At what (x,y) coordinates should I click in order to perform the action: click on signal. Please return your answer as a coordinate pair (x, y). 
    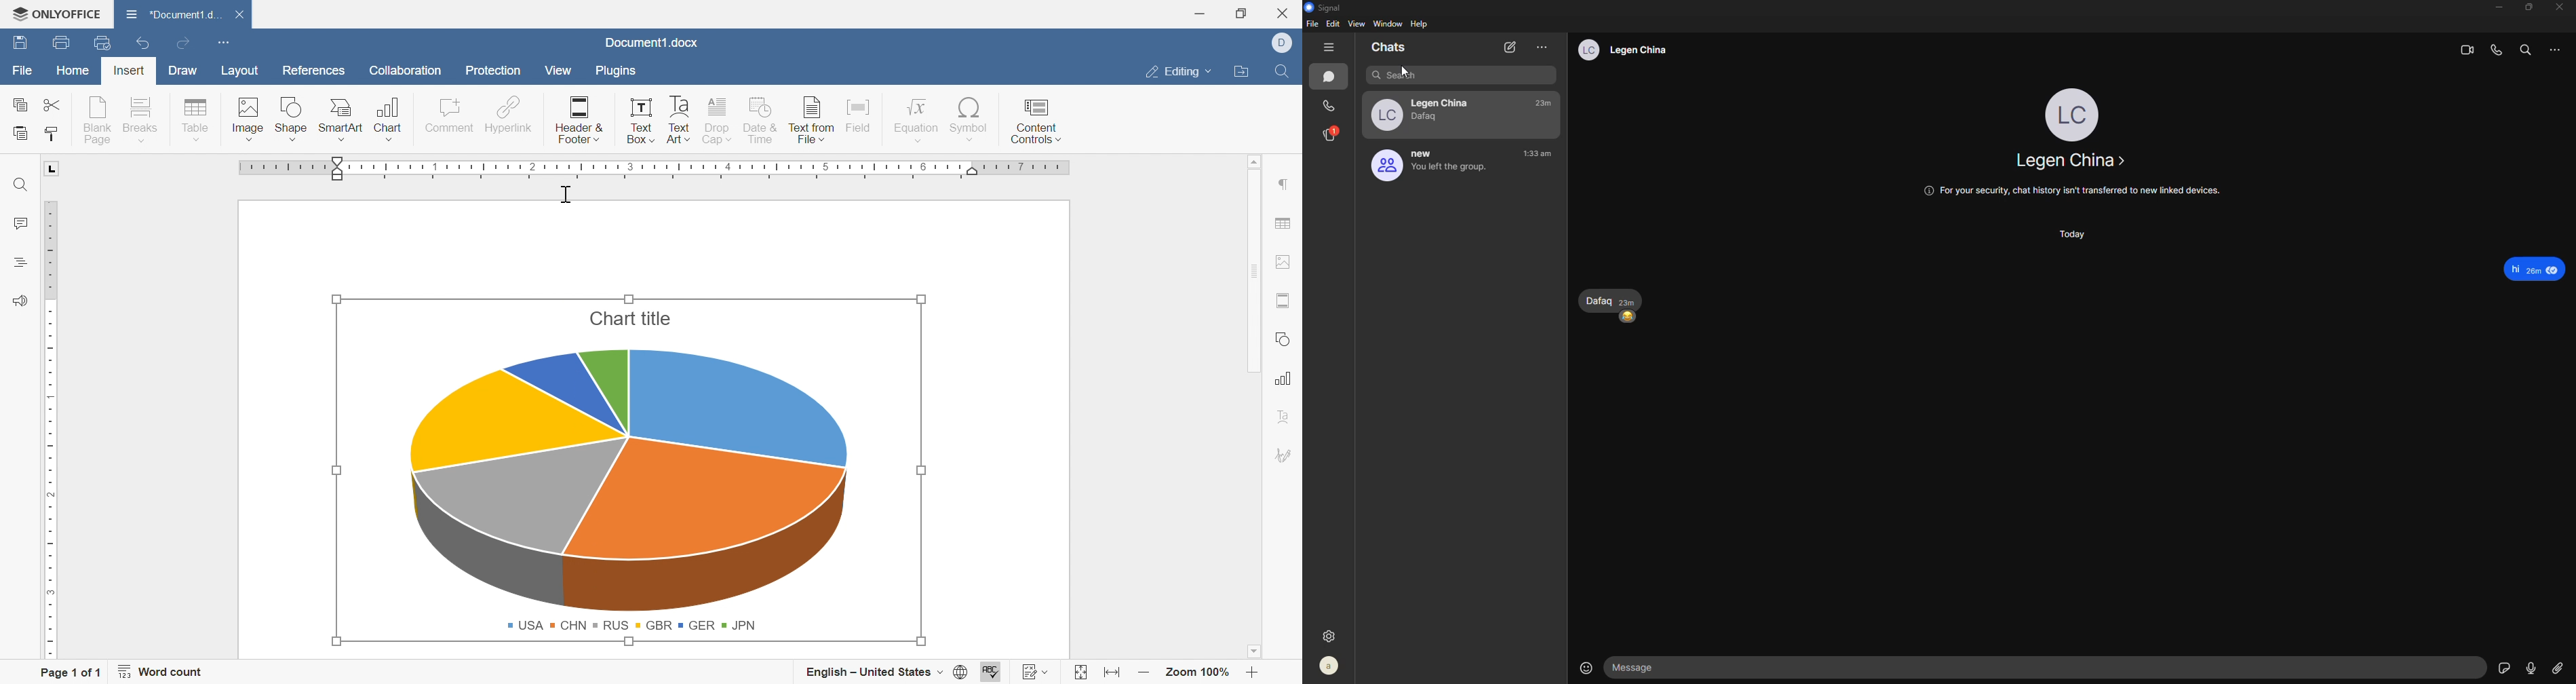
    Looking at the image, I should click on (1327, 8).